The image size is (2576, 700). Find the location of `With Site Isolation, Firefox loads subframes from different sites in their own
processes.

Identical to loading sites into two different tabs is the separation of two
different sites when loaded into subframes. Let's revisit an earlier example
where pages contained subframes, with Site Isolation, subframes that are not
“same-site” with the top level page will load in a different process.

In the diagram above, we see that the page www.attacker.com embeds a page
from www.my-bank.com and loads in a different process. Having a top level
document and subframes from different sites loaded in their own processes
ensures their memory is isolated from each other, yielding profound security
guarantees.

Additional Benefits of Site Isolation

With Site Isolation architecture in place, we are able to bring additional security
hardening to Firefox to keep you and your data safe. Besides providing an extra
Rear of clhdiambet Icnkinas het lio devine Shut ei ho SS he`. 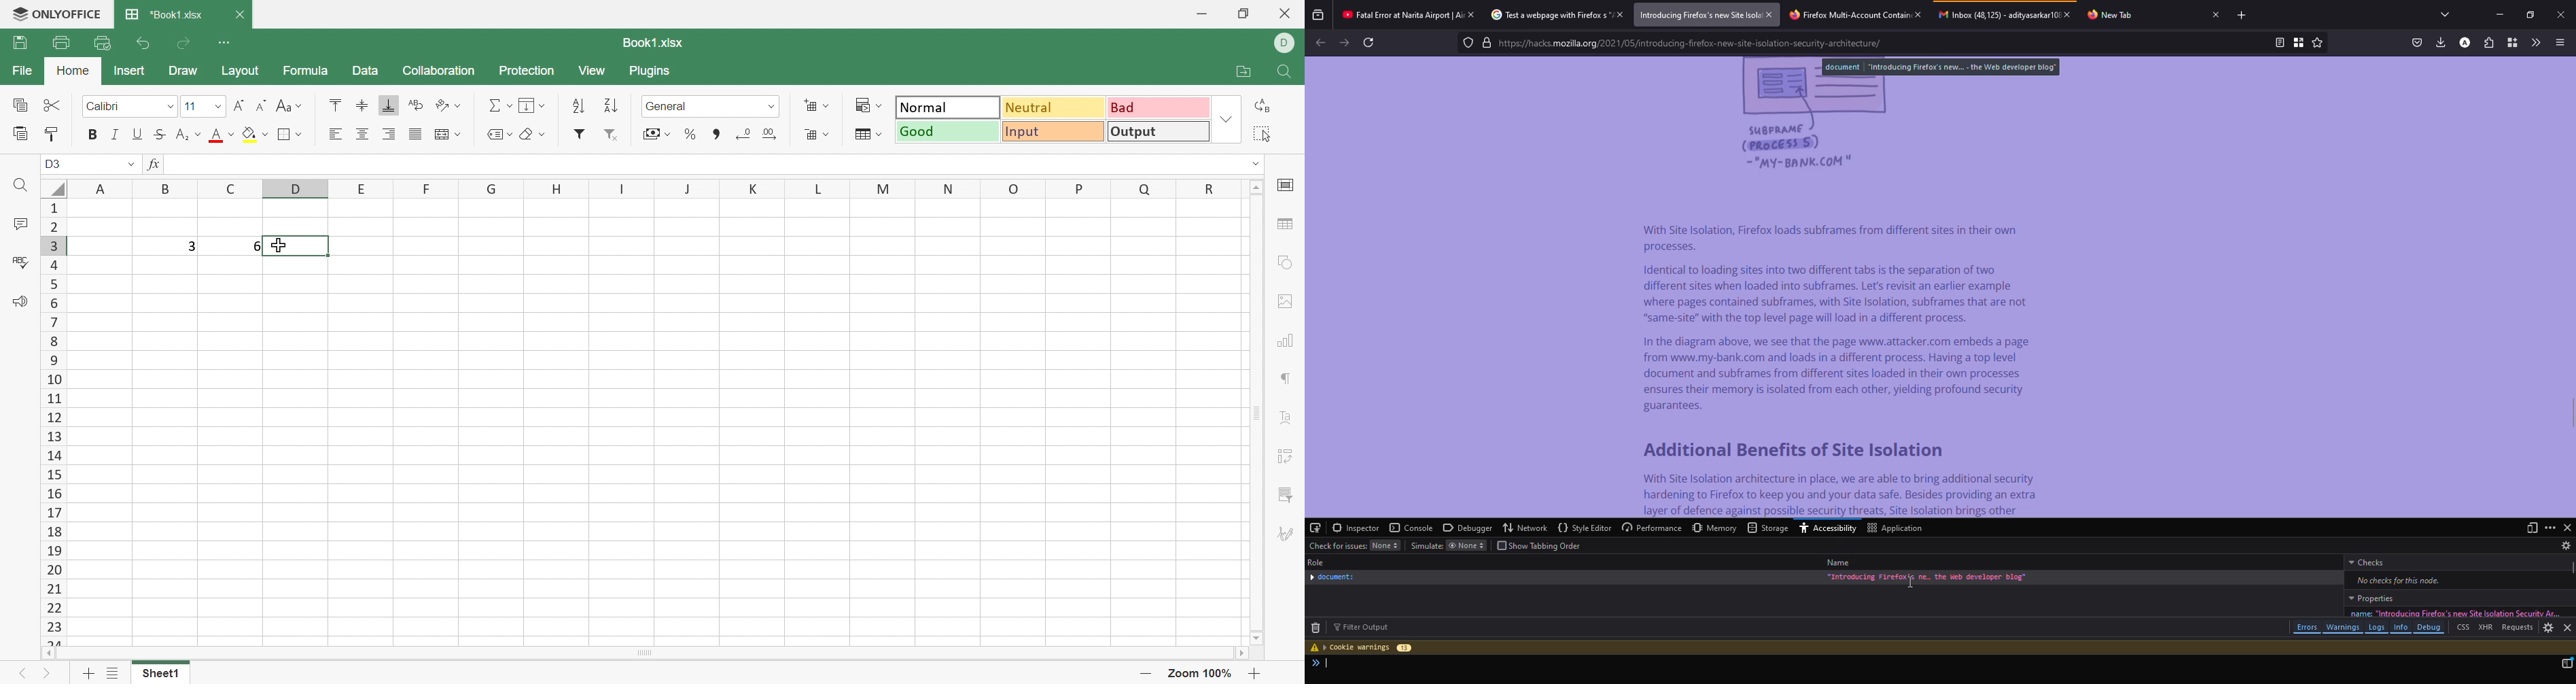

With Site Isolation, Firefox loads subframes from different sites in their own
processes.

Identical to loading sites into two different tabs is the separation of two
different sites when loaded into subframes. Let's revisit an earlier example
where pages contained subframes, with Site Isolation, subframes that are not
“same-site” with the top level page will load in a different process.

In the diagram above, we see that the page www.attacker.com embeds a page
from www.my-bank.com and loads in a different process. Having a top level
document and subframes from different sites loaded in their own processes
ensures their memory is isolated from each other, yielding profound security
guarantees.

Additional Benefits of Site Isolation

With Site Isolation architecture in place, we are able to bring additional security
hardening to Firefox to keep you and your data safe. Besides providing an extra
Rear of clhdiambet Icnkinas het lio devine Shut ei ho SS he is located at coordinates (1843, 367).